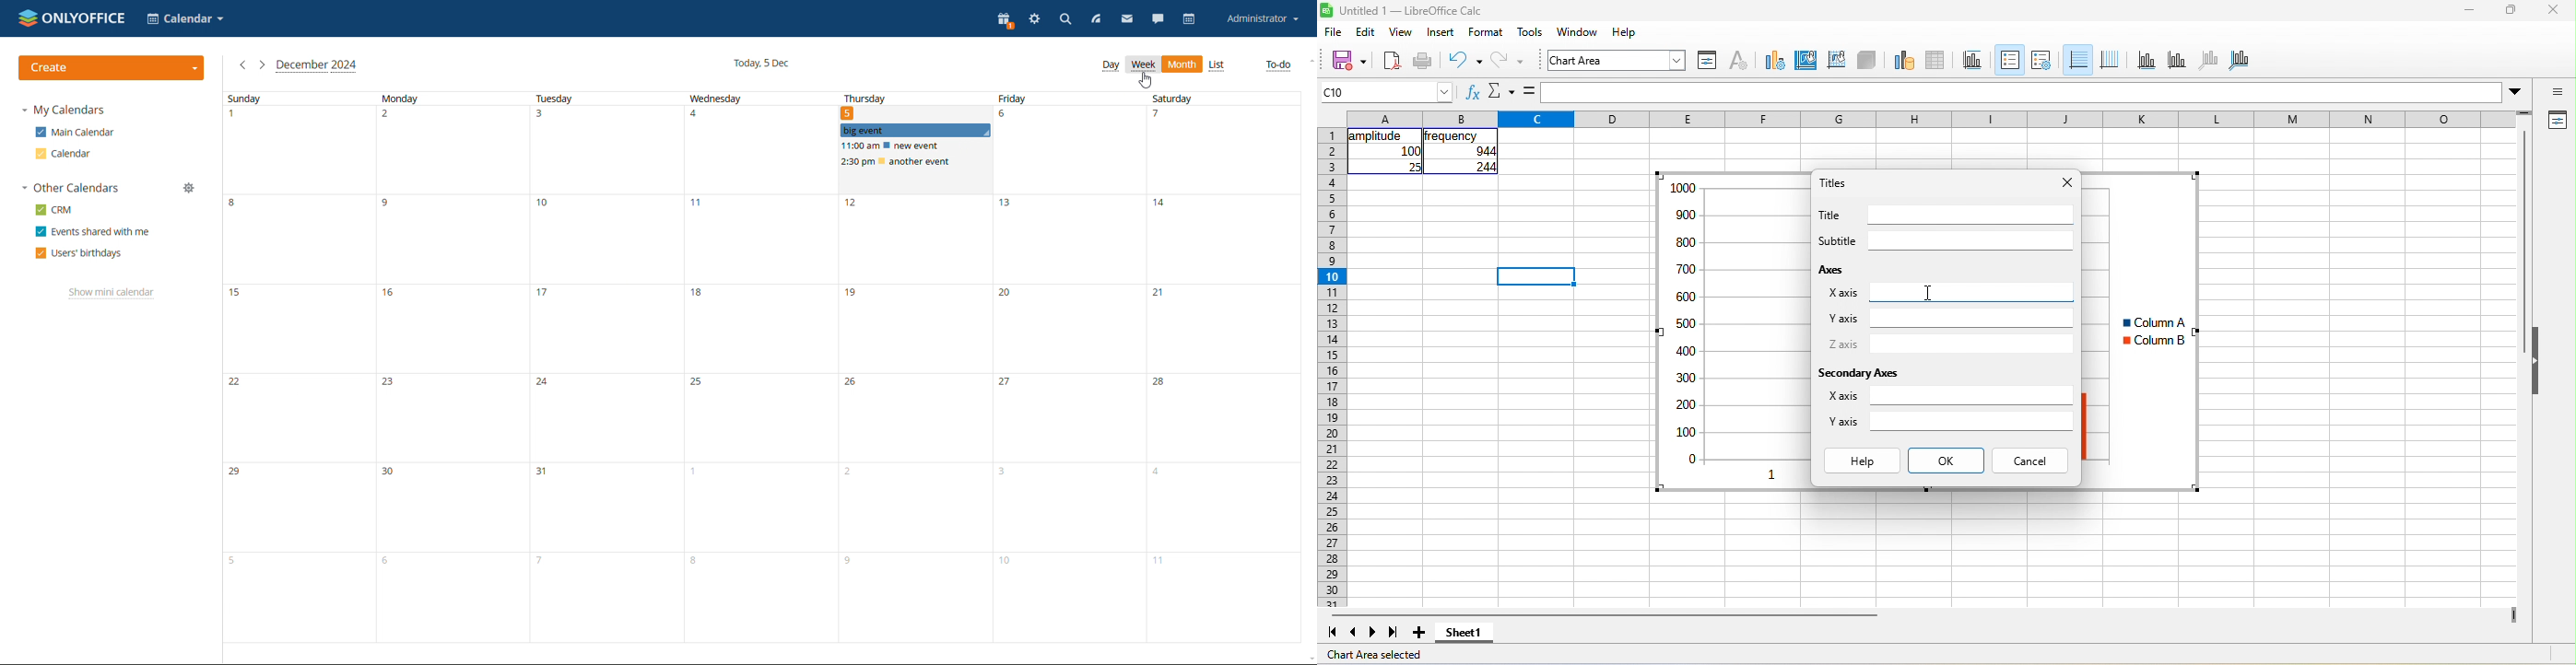  Describe the element at coordinates (1708, 61) in the screenshot. I see `format selection` at that location.